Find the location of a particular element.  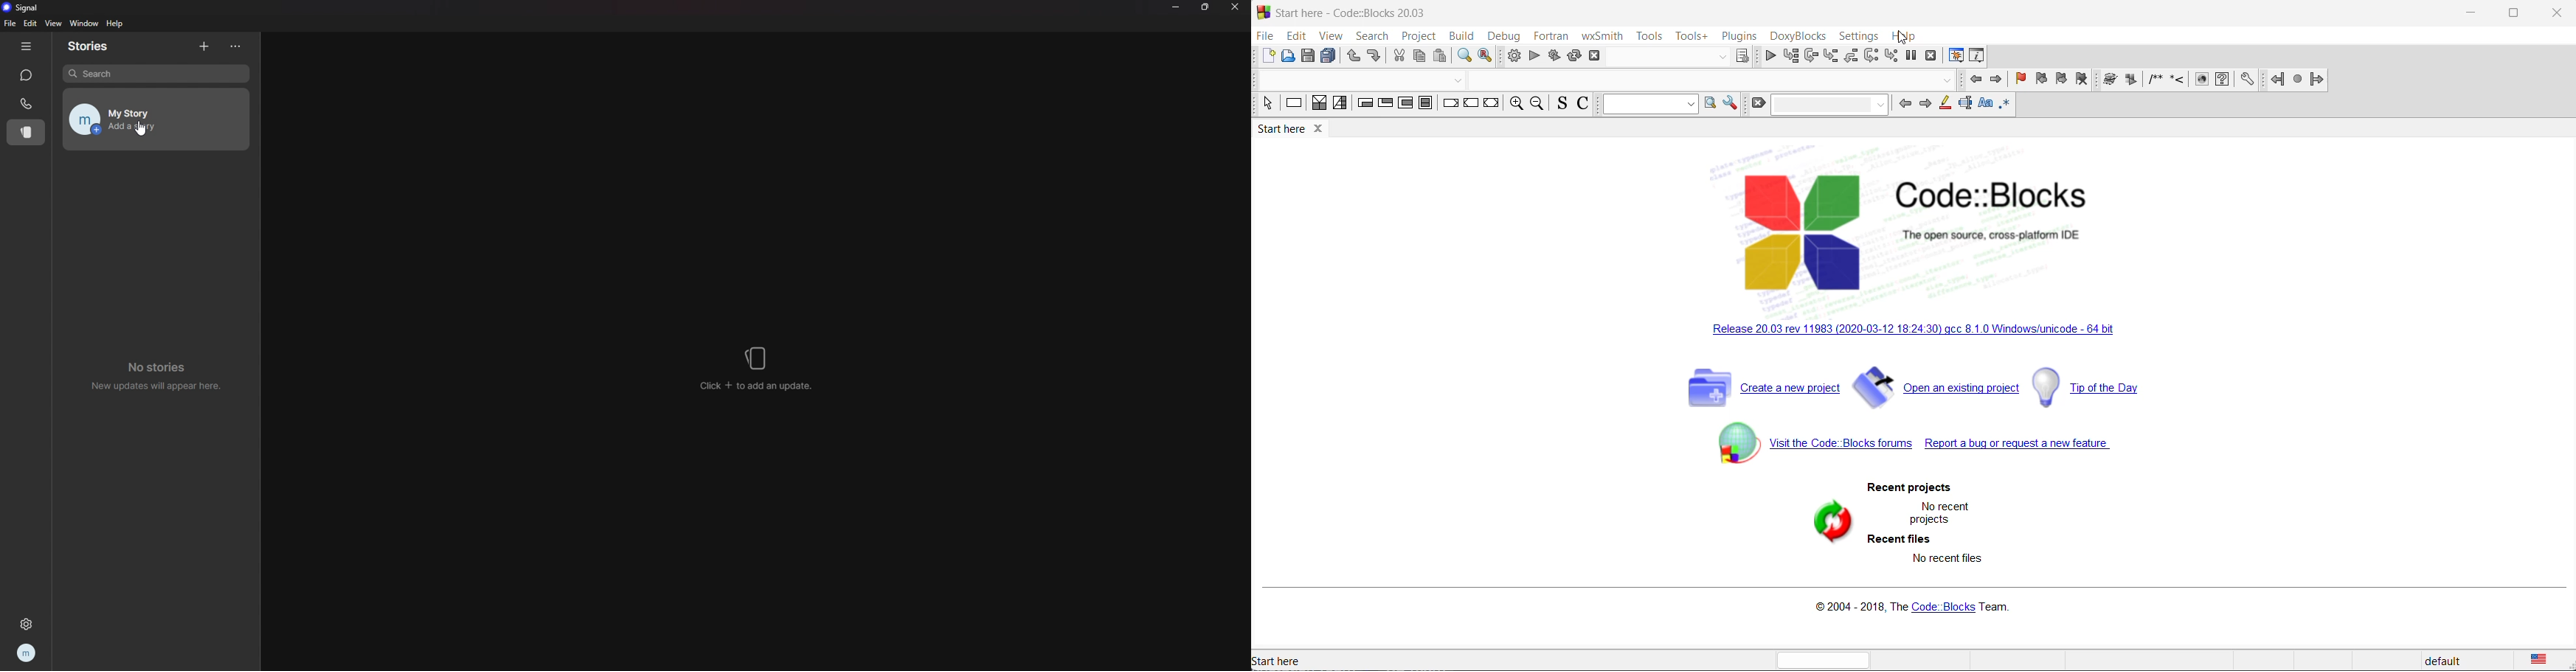

create new project is located at coordinates (1755, 388).